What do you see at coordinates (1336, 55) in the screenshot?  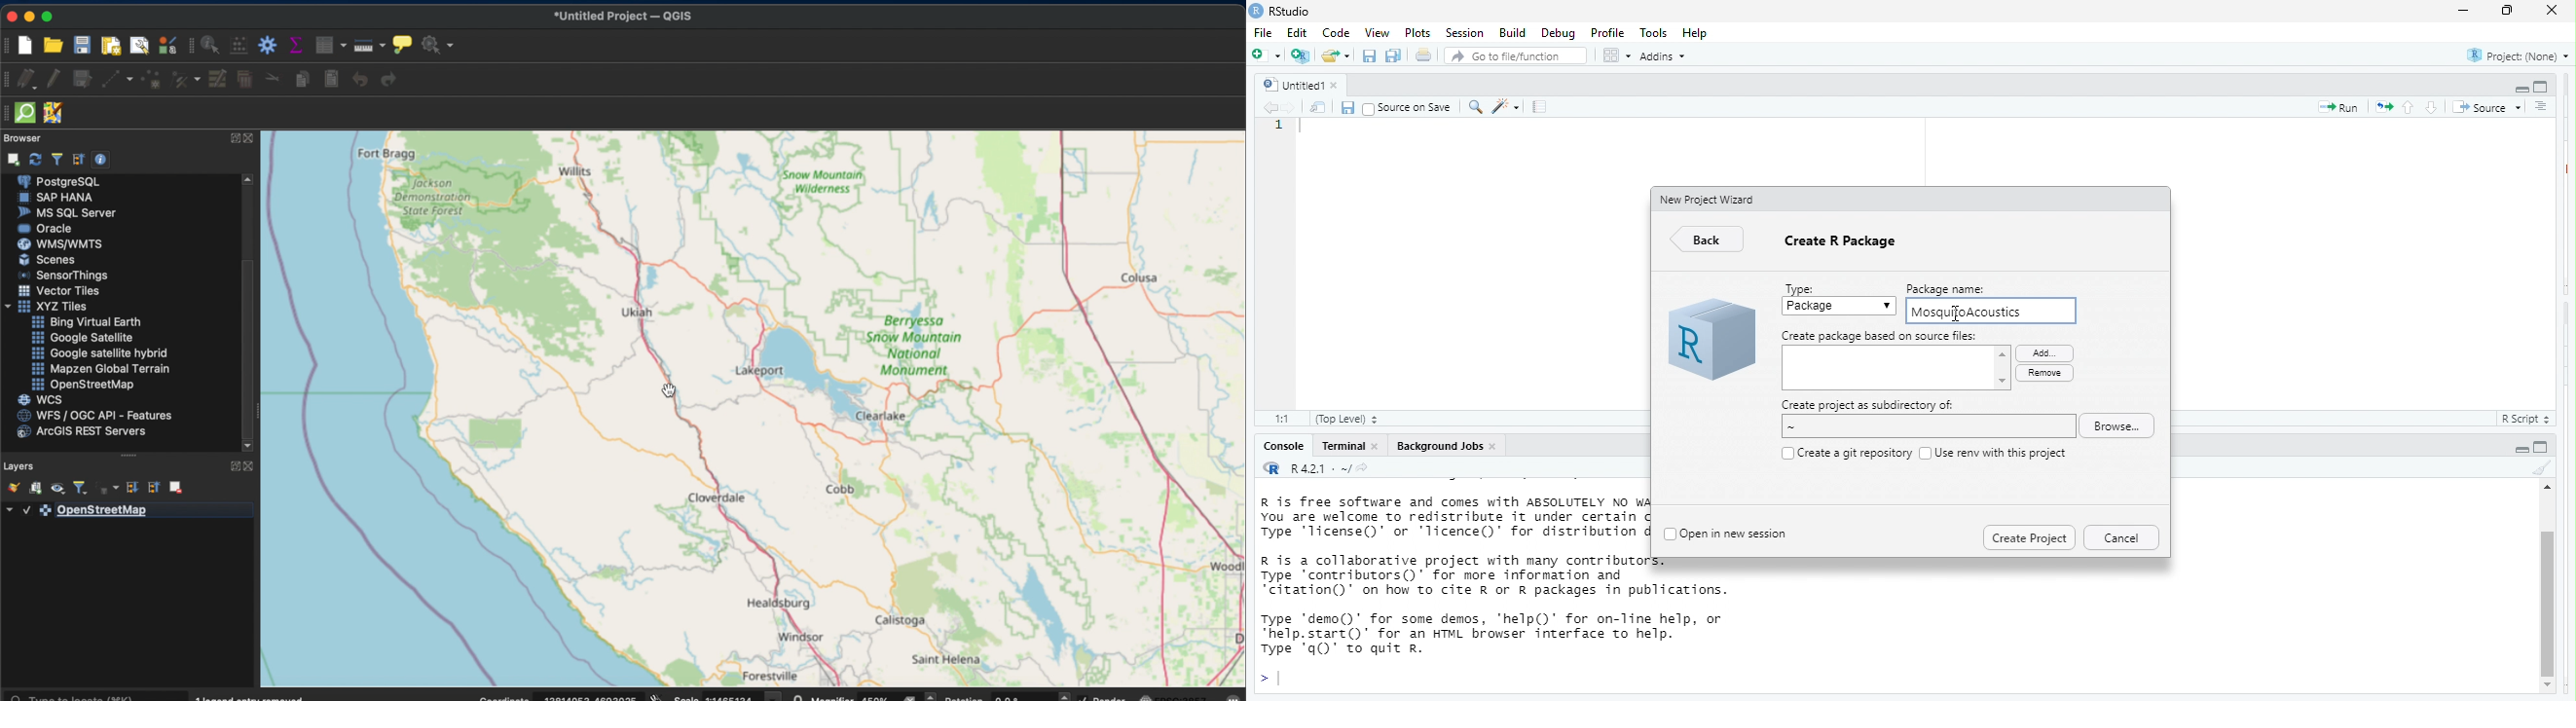 I see `open an existing file` at bounding box center [1336, 55].